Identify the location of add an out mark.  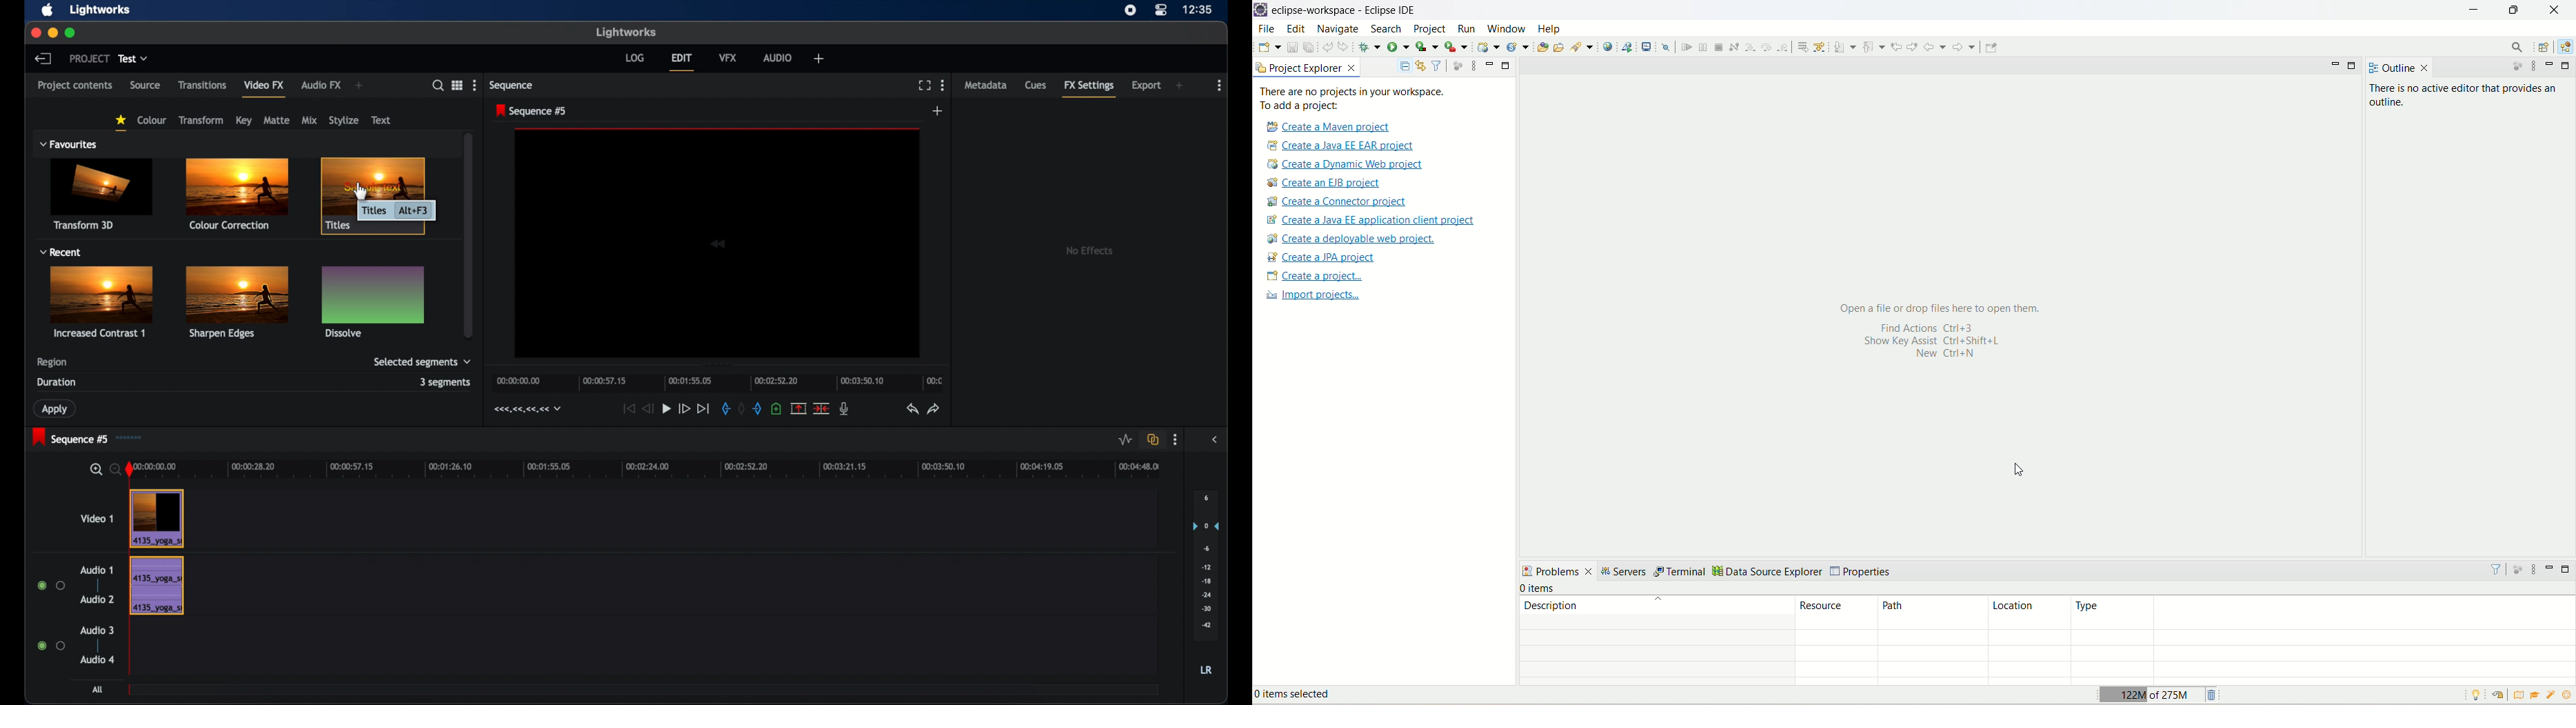
(757, 409).